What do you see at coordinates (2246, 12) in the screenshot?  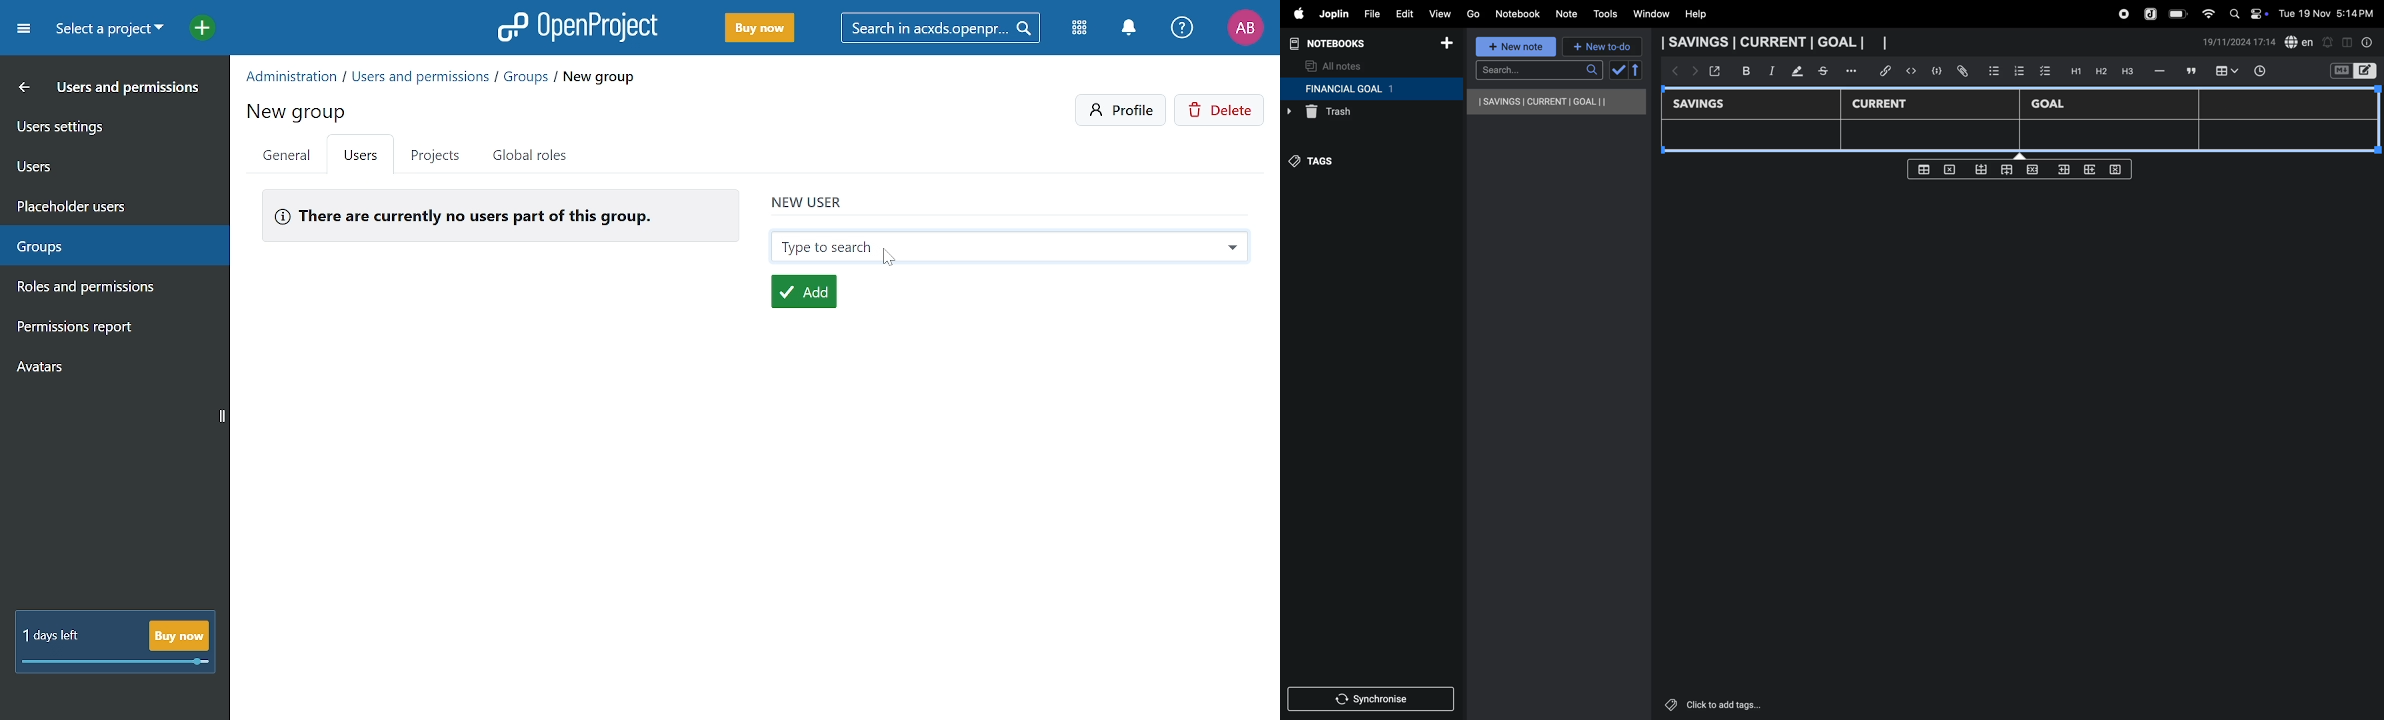 I see `apple widgets` at bounding box center [2246, 12].